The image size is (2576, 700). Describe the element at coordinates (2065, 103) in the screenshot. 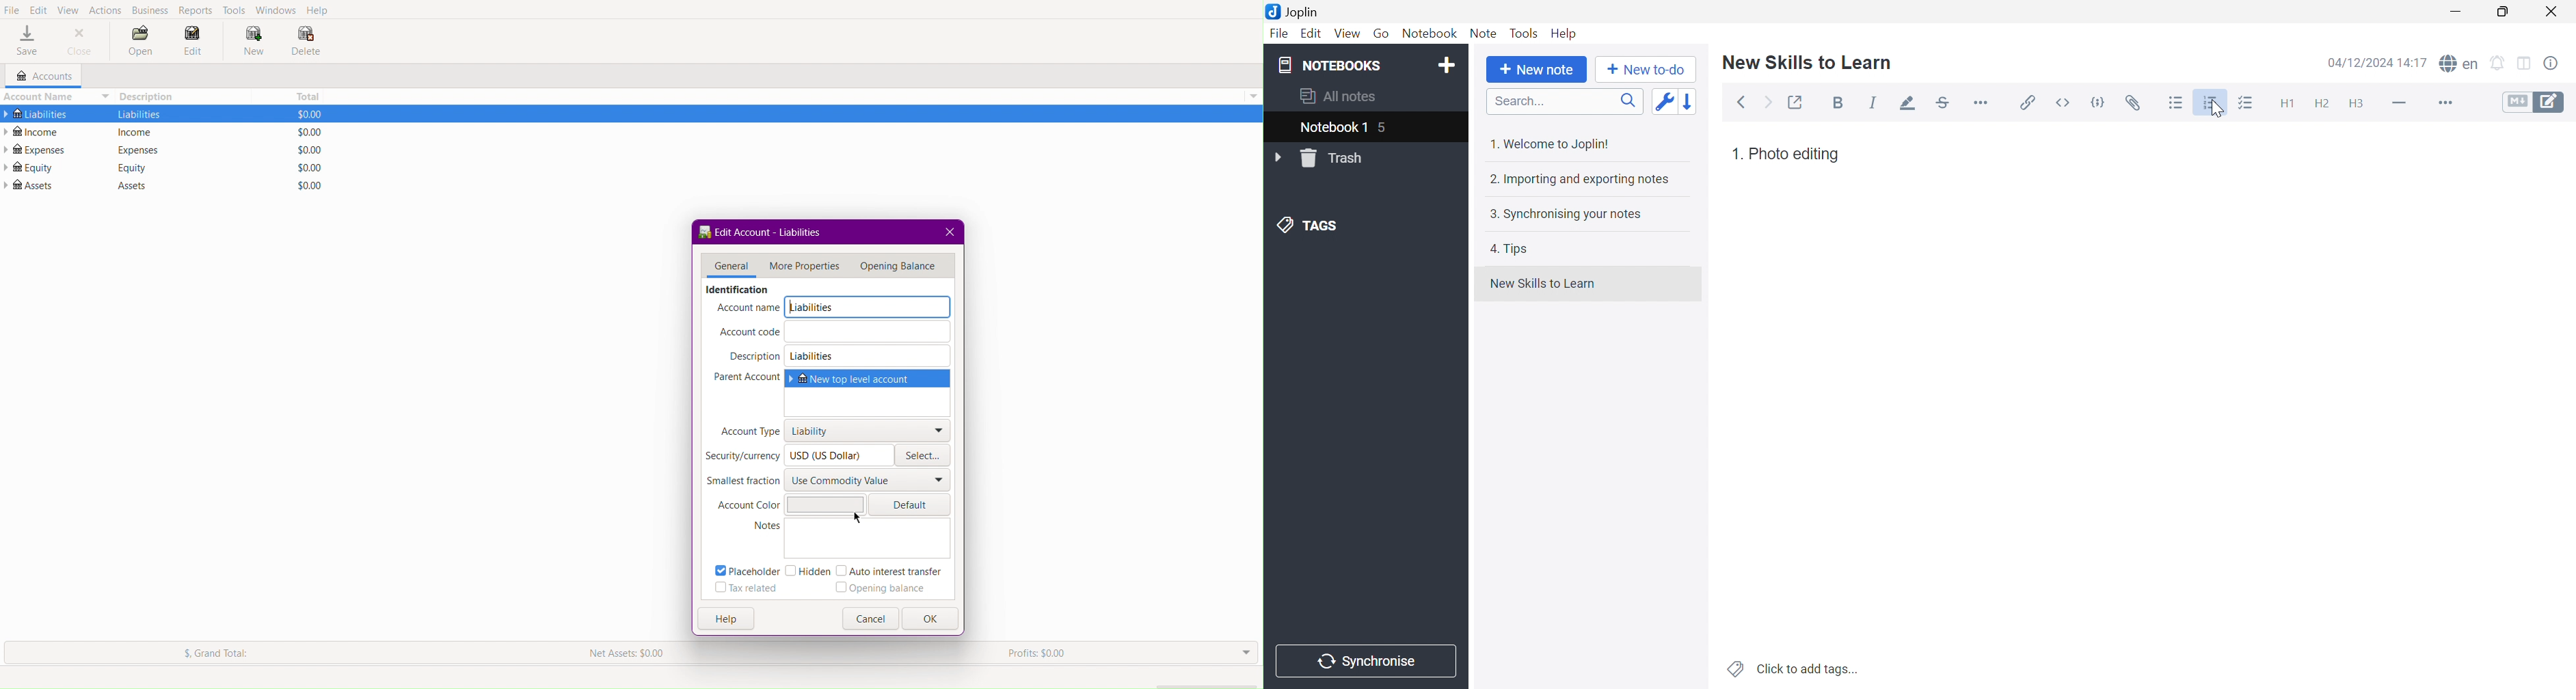

I see `Inline code` at that location.